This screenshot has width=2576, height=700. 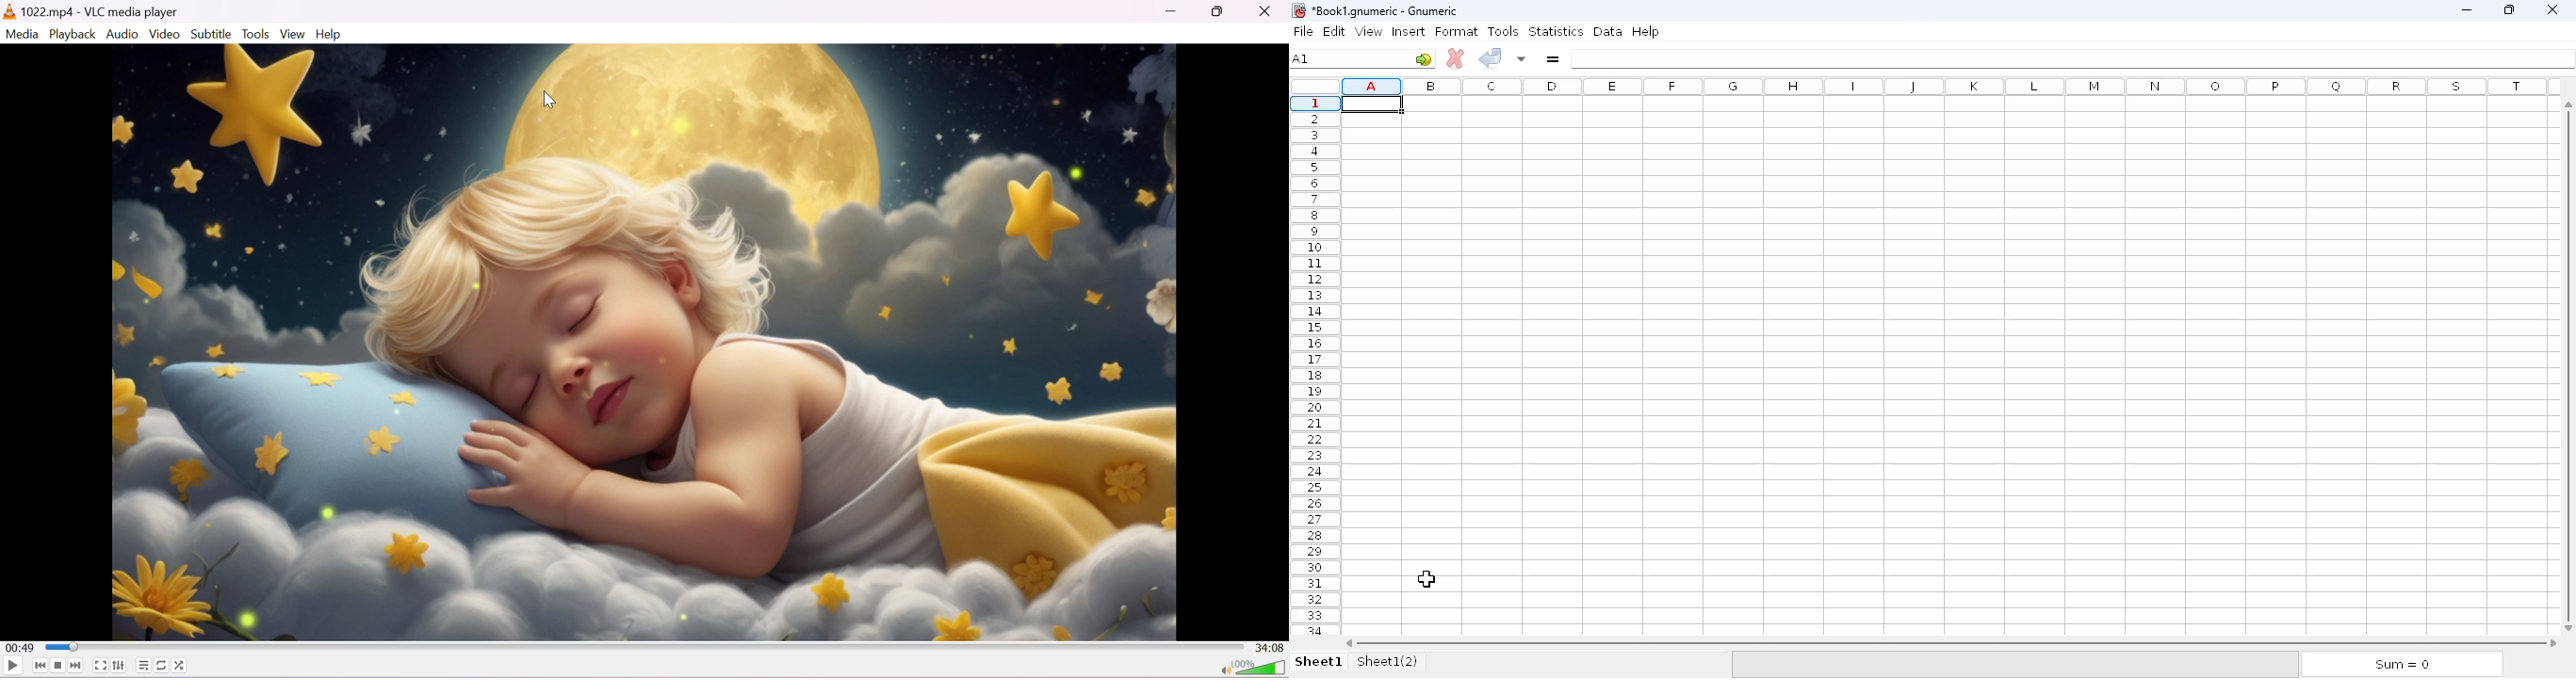 What do you see at coordinates (91, 11) in the screenshot?
I see `1022.MP4 - VLC media player` at bounding box center [91, 11].